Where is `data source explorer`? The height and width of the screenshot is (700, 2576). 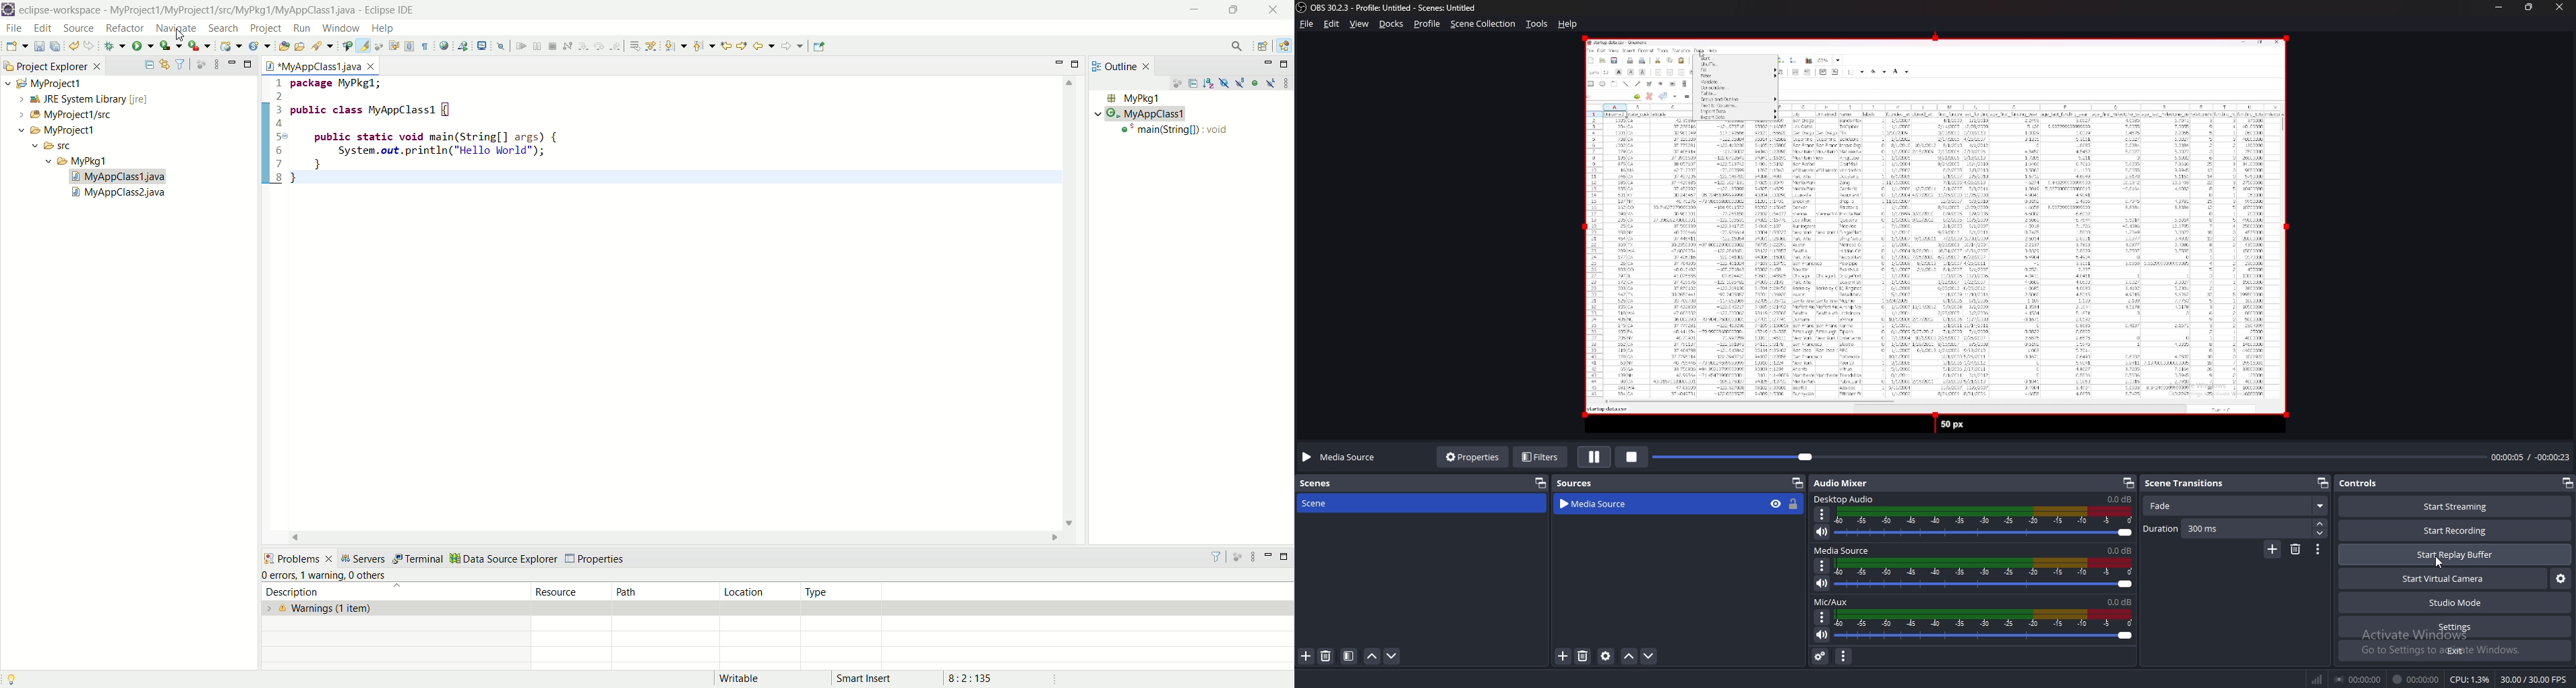 data source explorer is located at coordinates (503, 557).